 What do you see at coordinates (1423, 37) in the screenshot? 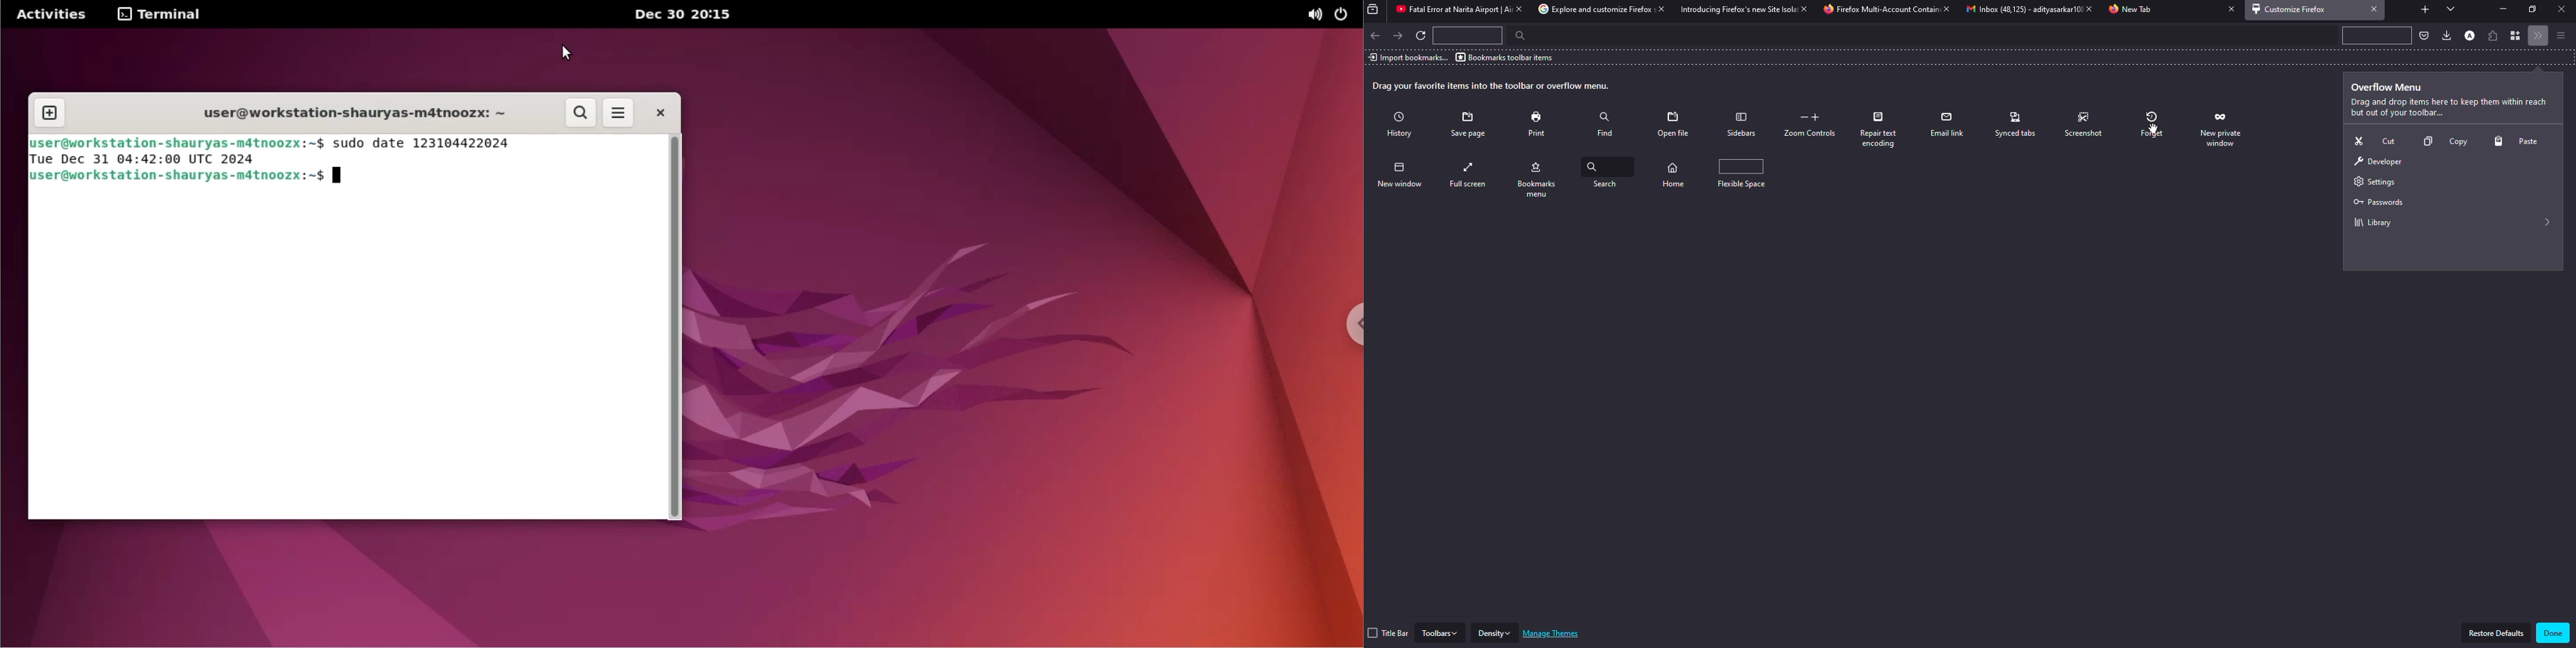
I see `refresh` at bounding box center [1423, 37].